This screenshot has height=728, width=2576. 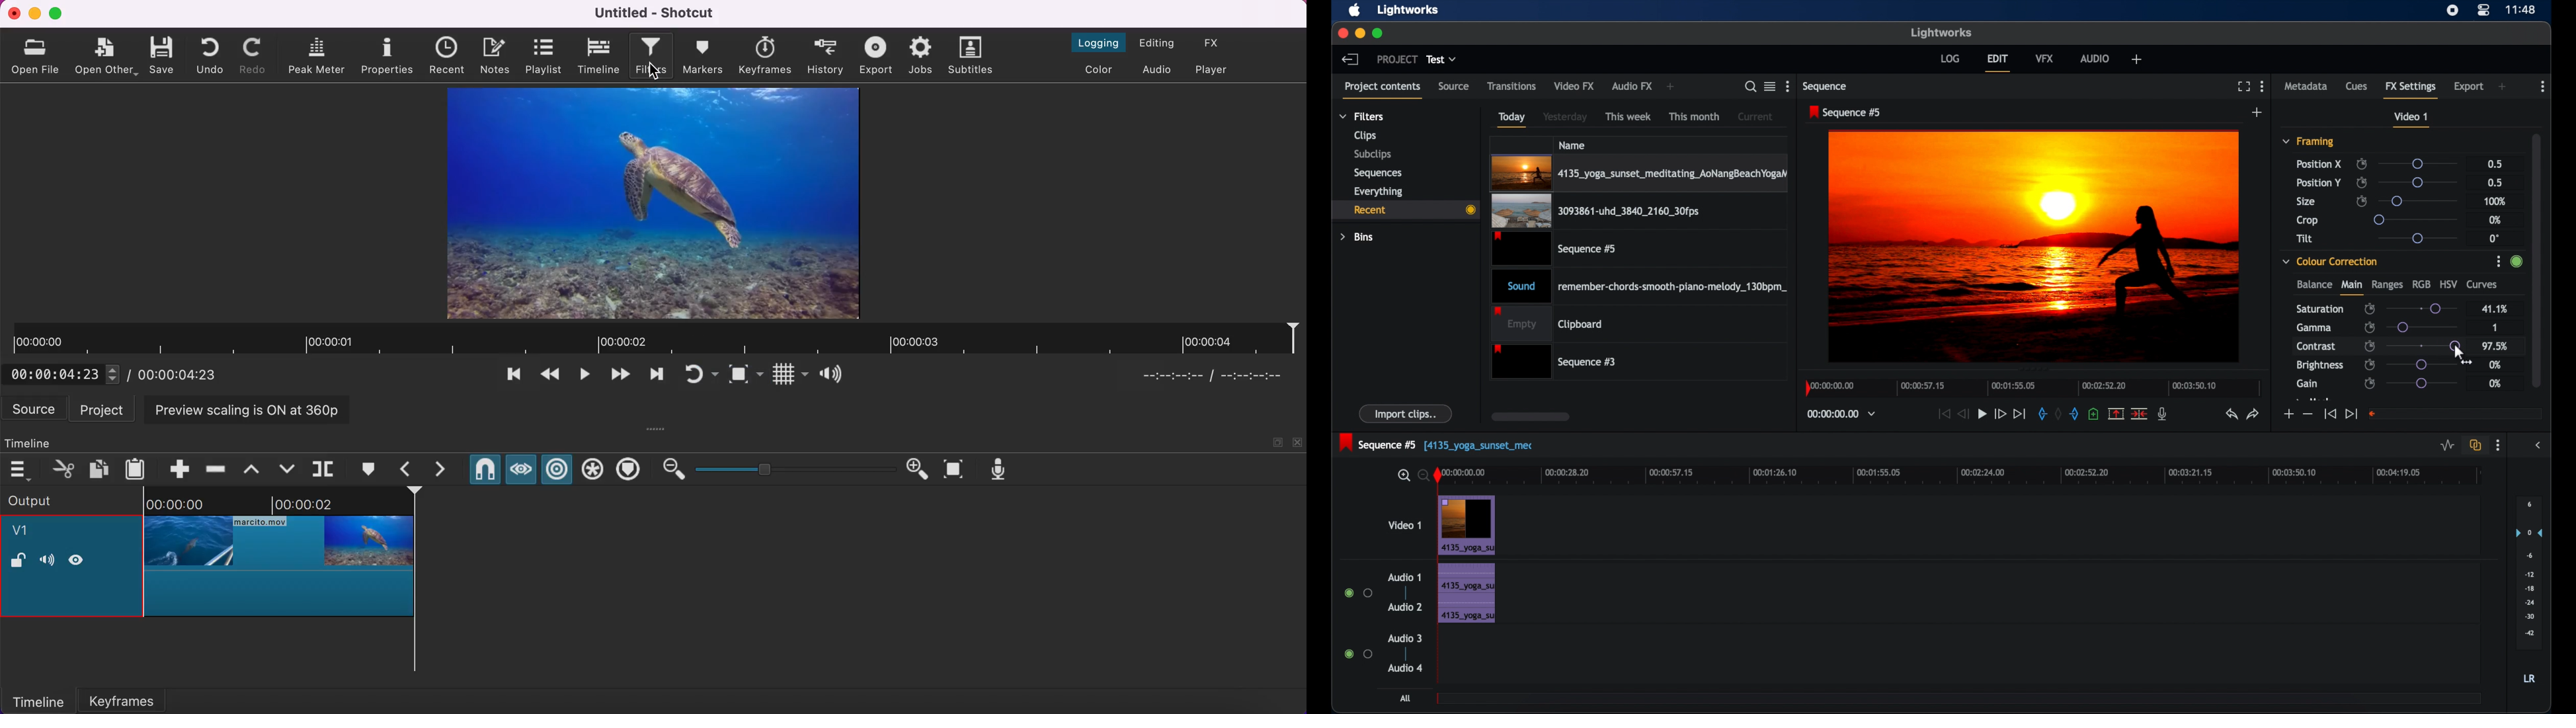 What do you see at coordinates (1944, 413) in the screenshot?
I see `jump to start` at bounding box center [1944, 413].